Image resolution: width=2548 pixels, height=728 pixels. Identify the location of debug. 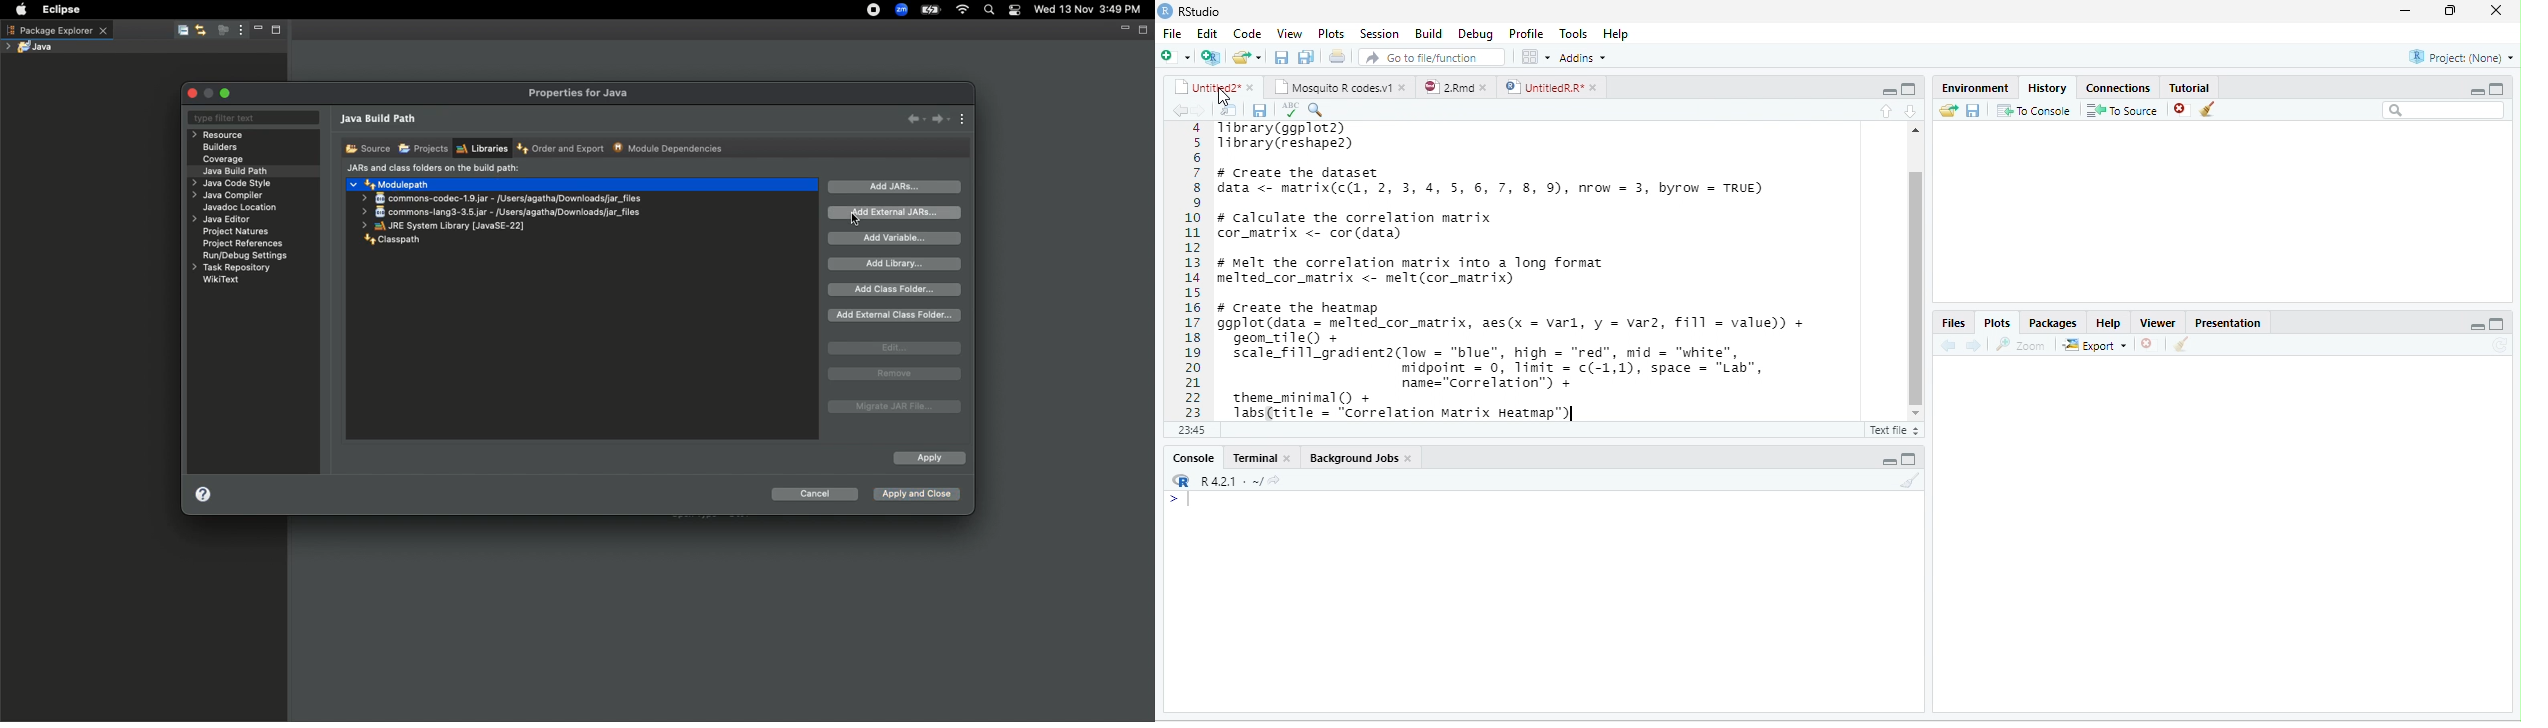
(1476, 35).